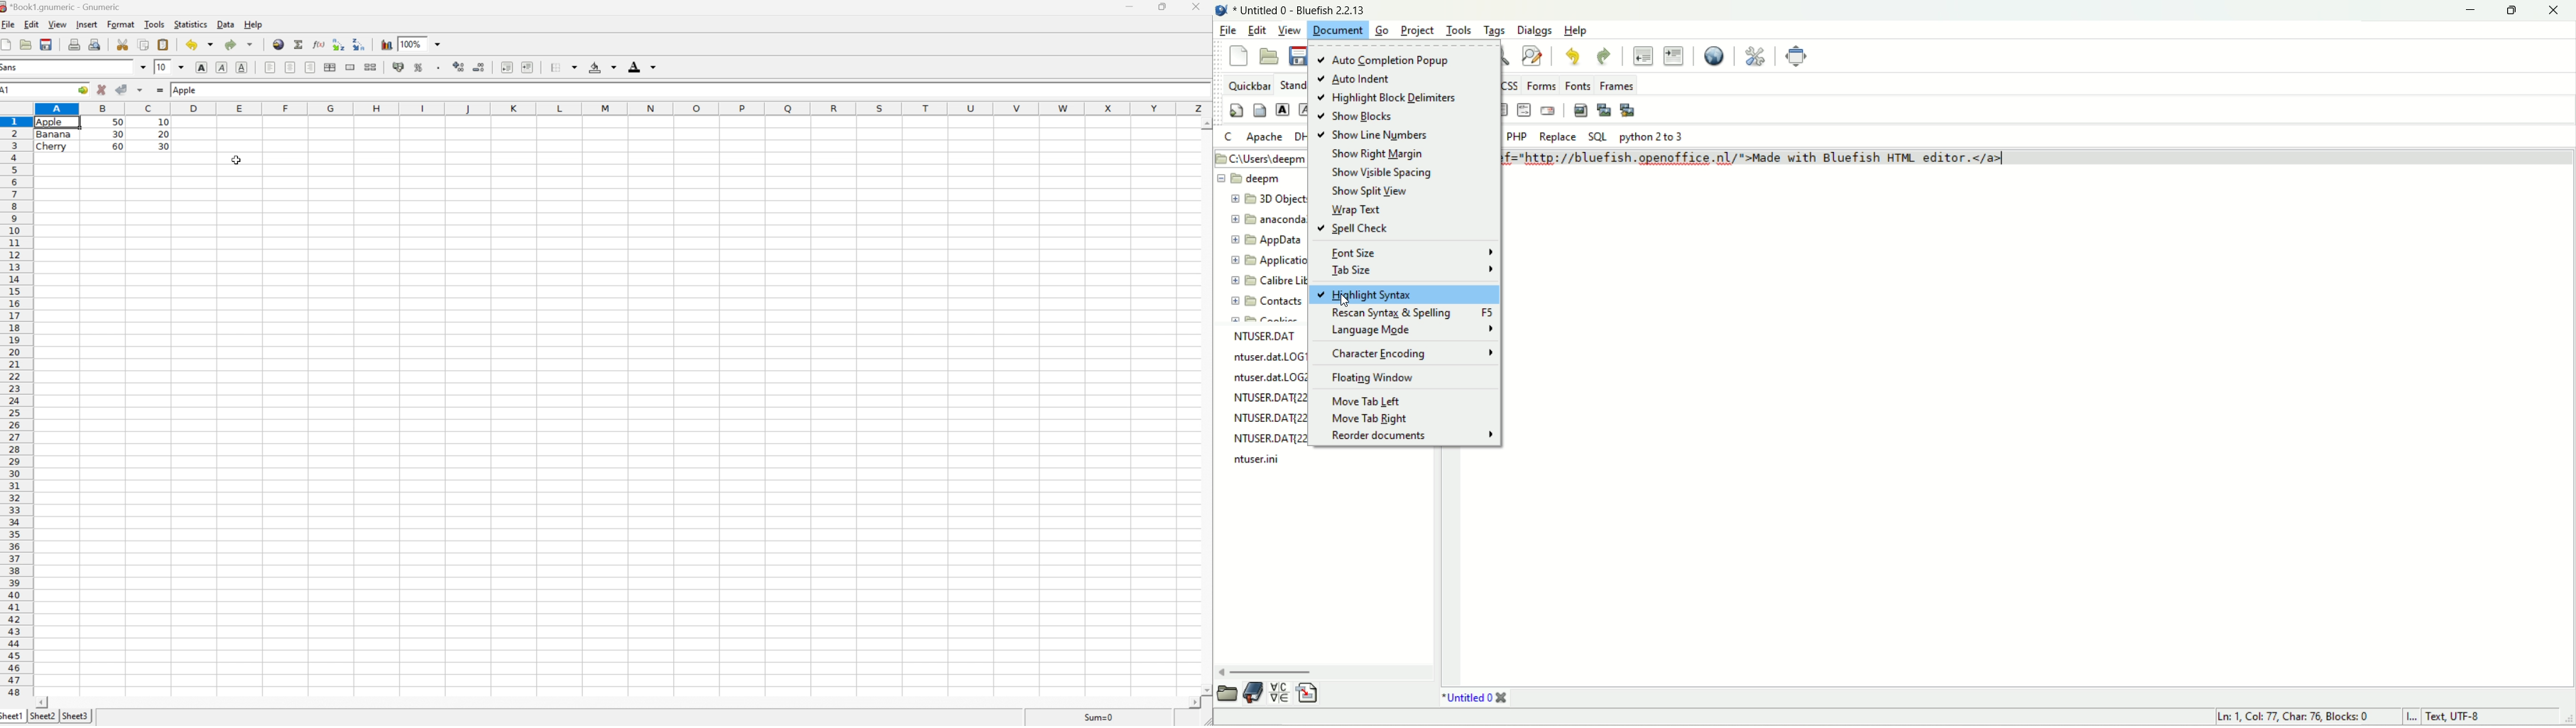  I want to click on minimize, so click(1132, 6).